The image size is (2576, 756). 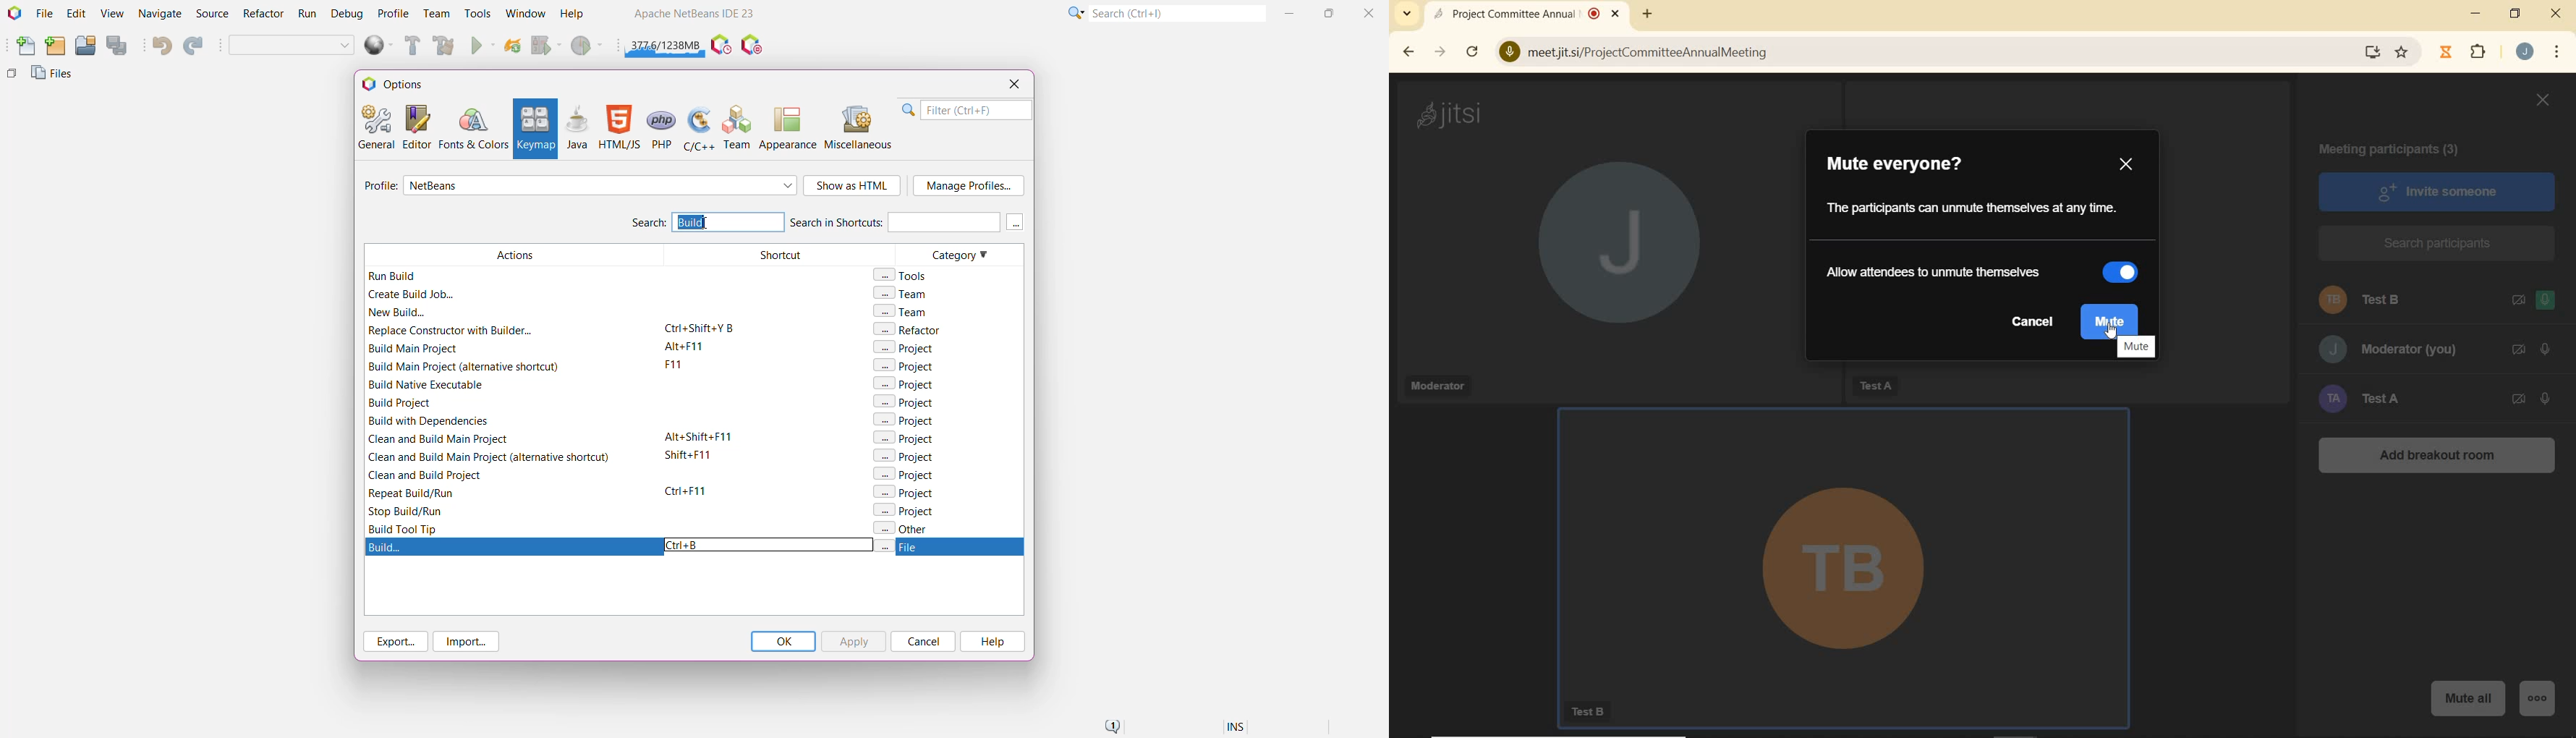 I want to click on Run, so click(x=483, y=47).